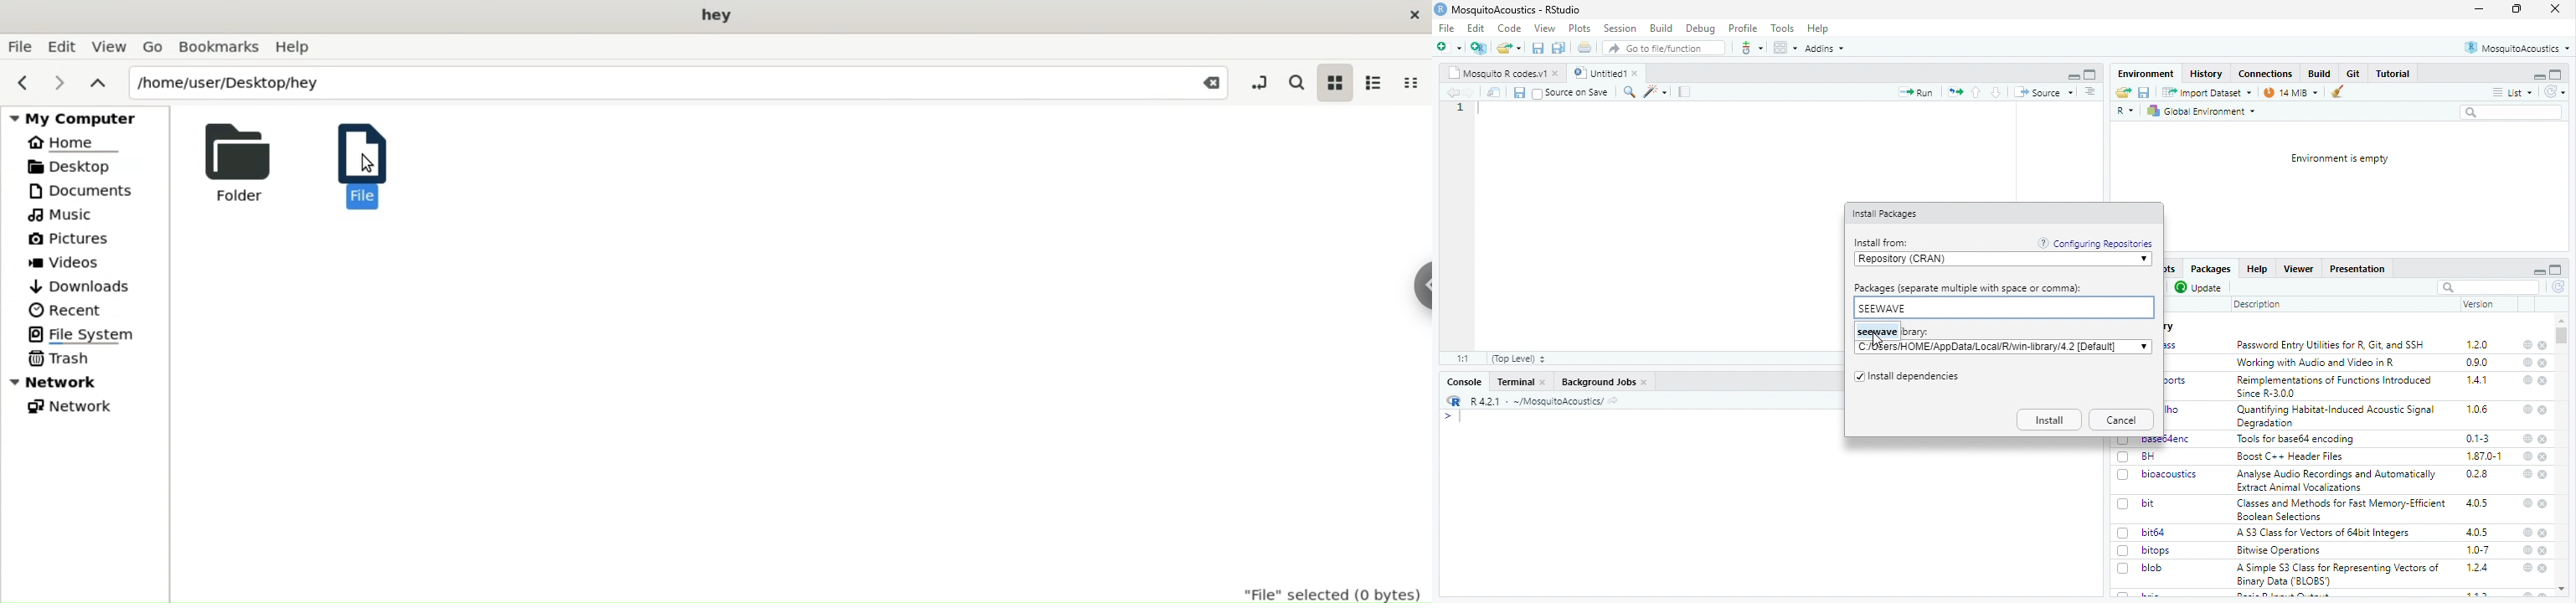  I want to click on 405, so click(2478, 503).